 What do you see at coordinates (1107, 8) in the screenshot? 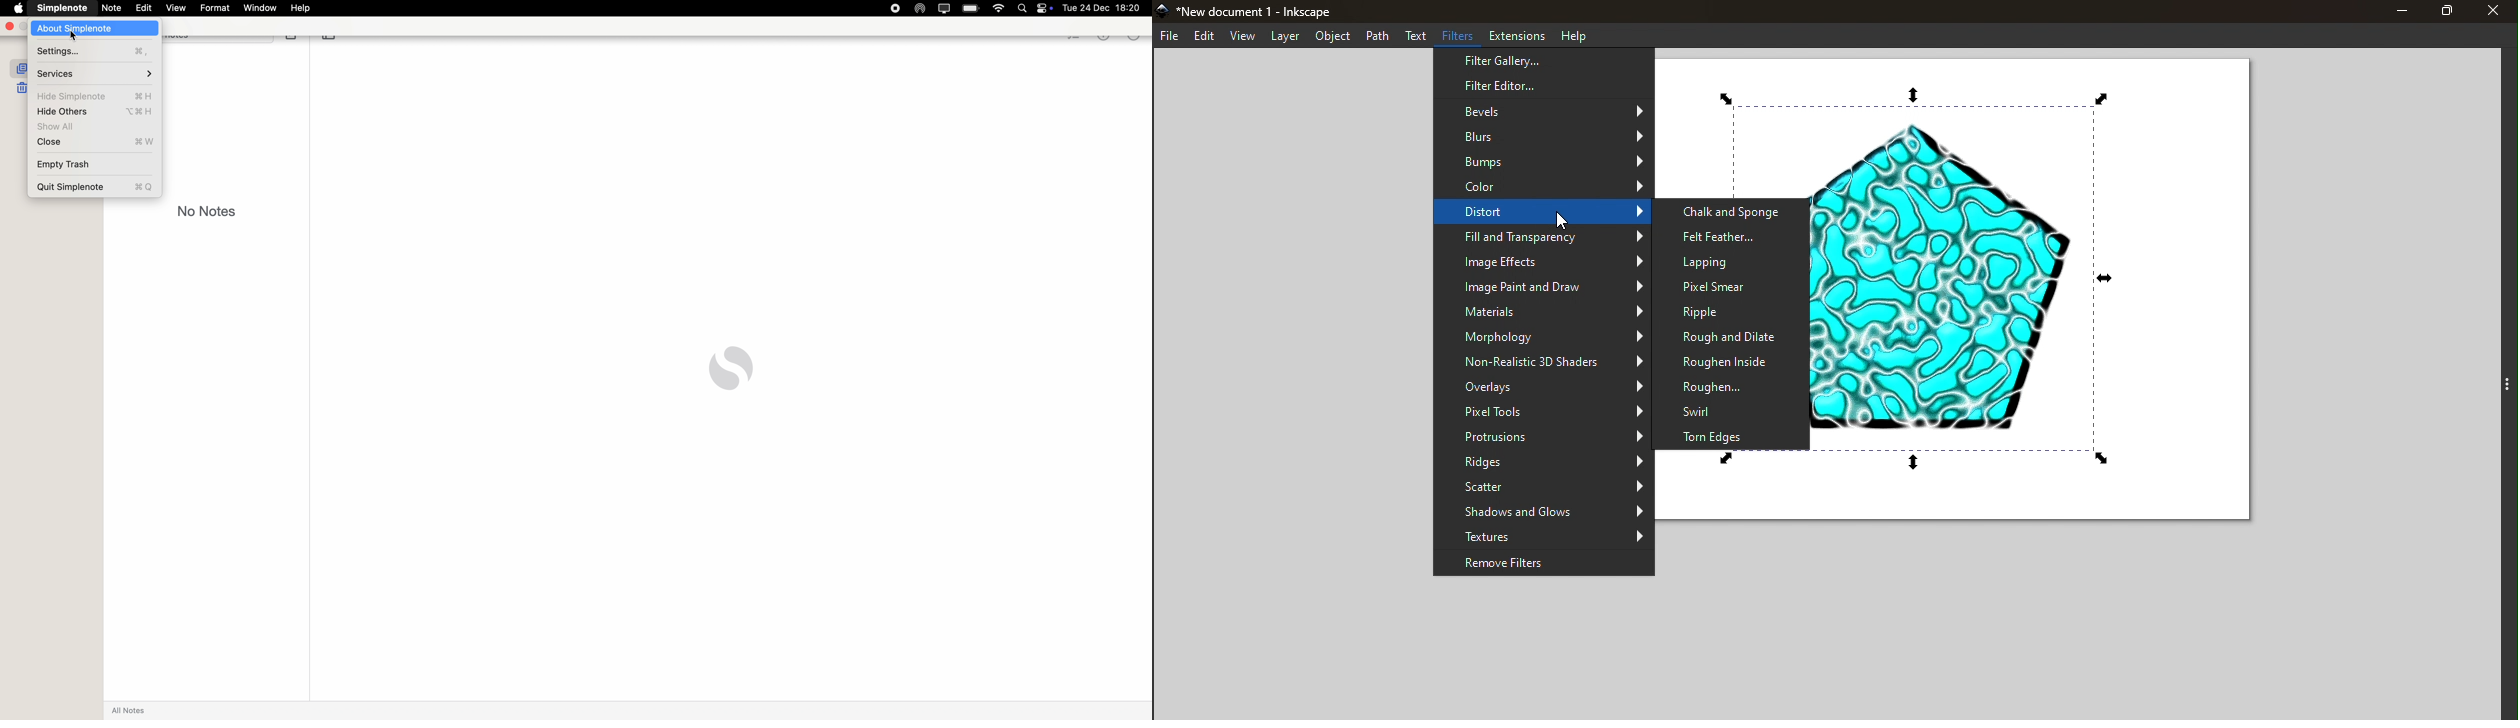
I see `date and hour` at bounding box center [1107, 8].